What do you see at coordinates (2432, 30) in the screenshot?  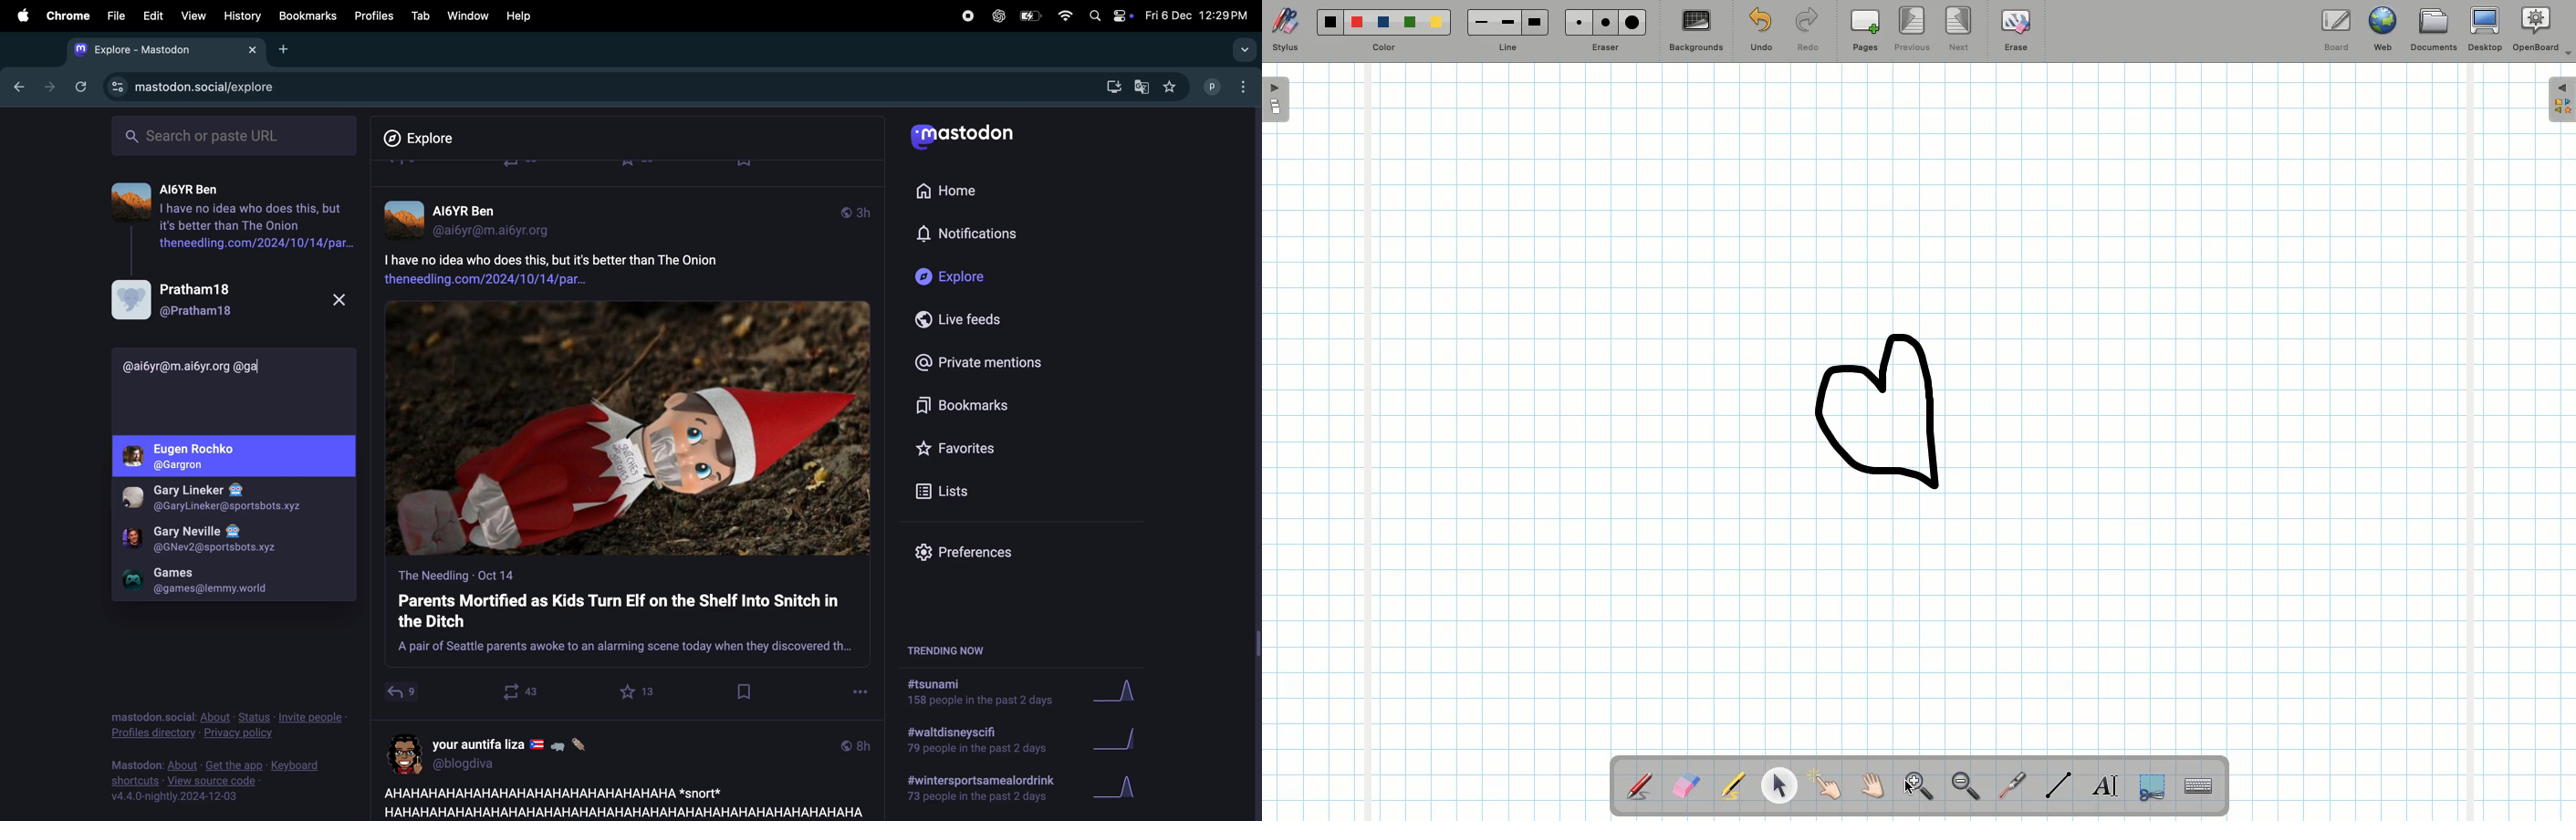 I see `Documents` at bounding box center [2432, 30].